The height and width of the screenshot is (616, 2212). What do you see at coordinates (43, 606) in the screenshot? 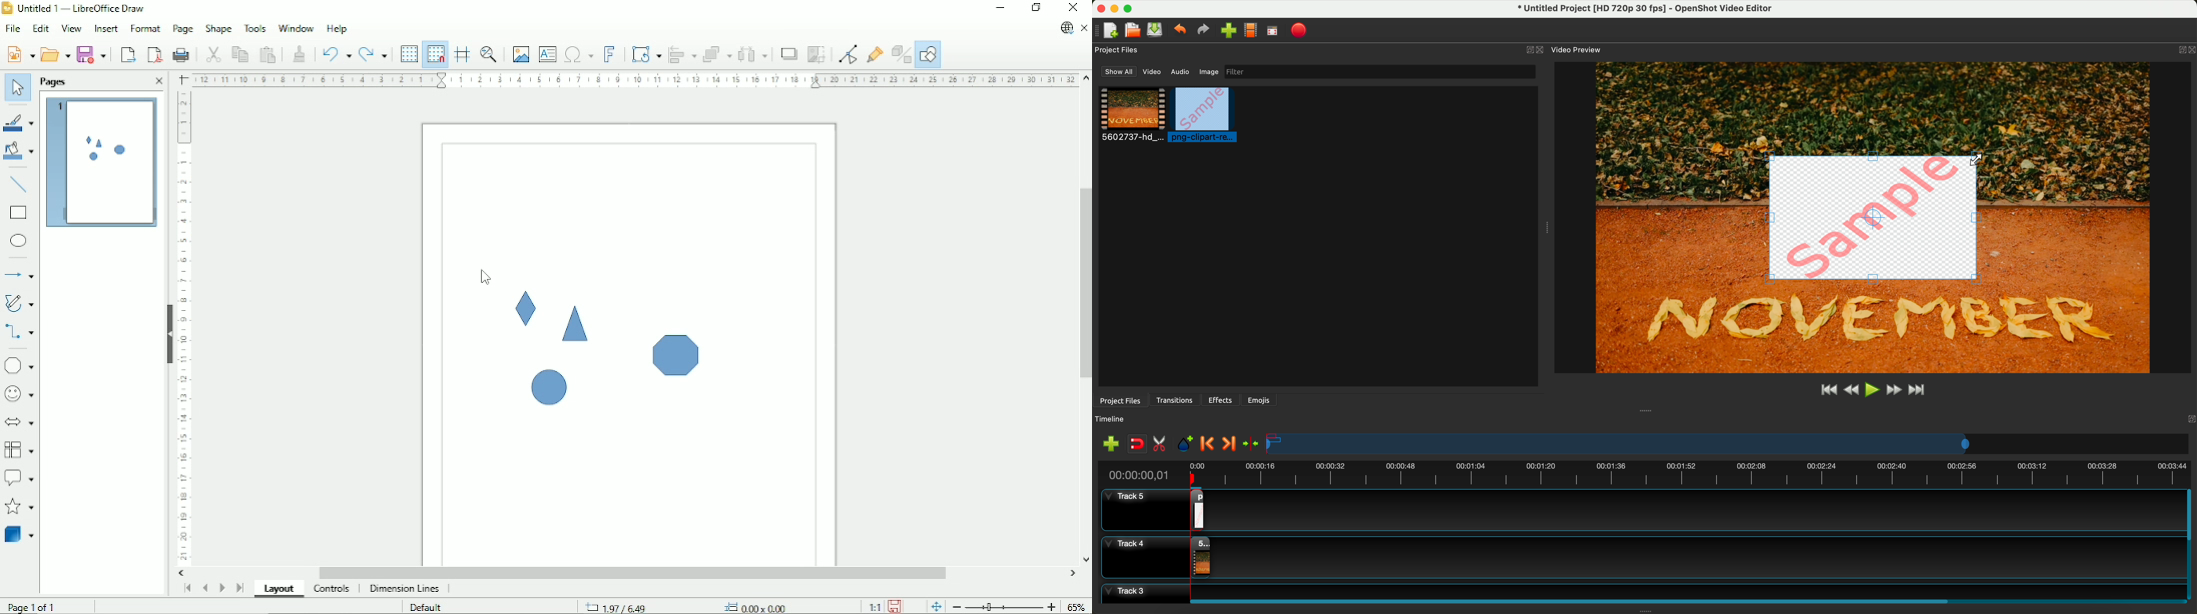
I see `Page 1 of 1` at bounding box center [43, 606].